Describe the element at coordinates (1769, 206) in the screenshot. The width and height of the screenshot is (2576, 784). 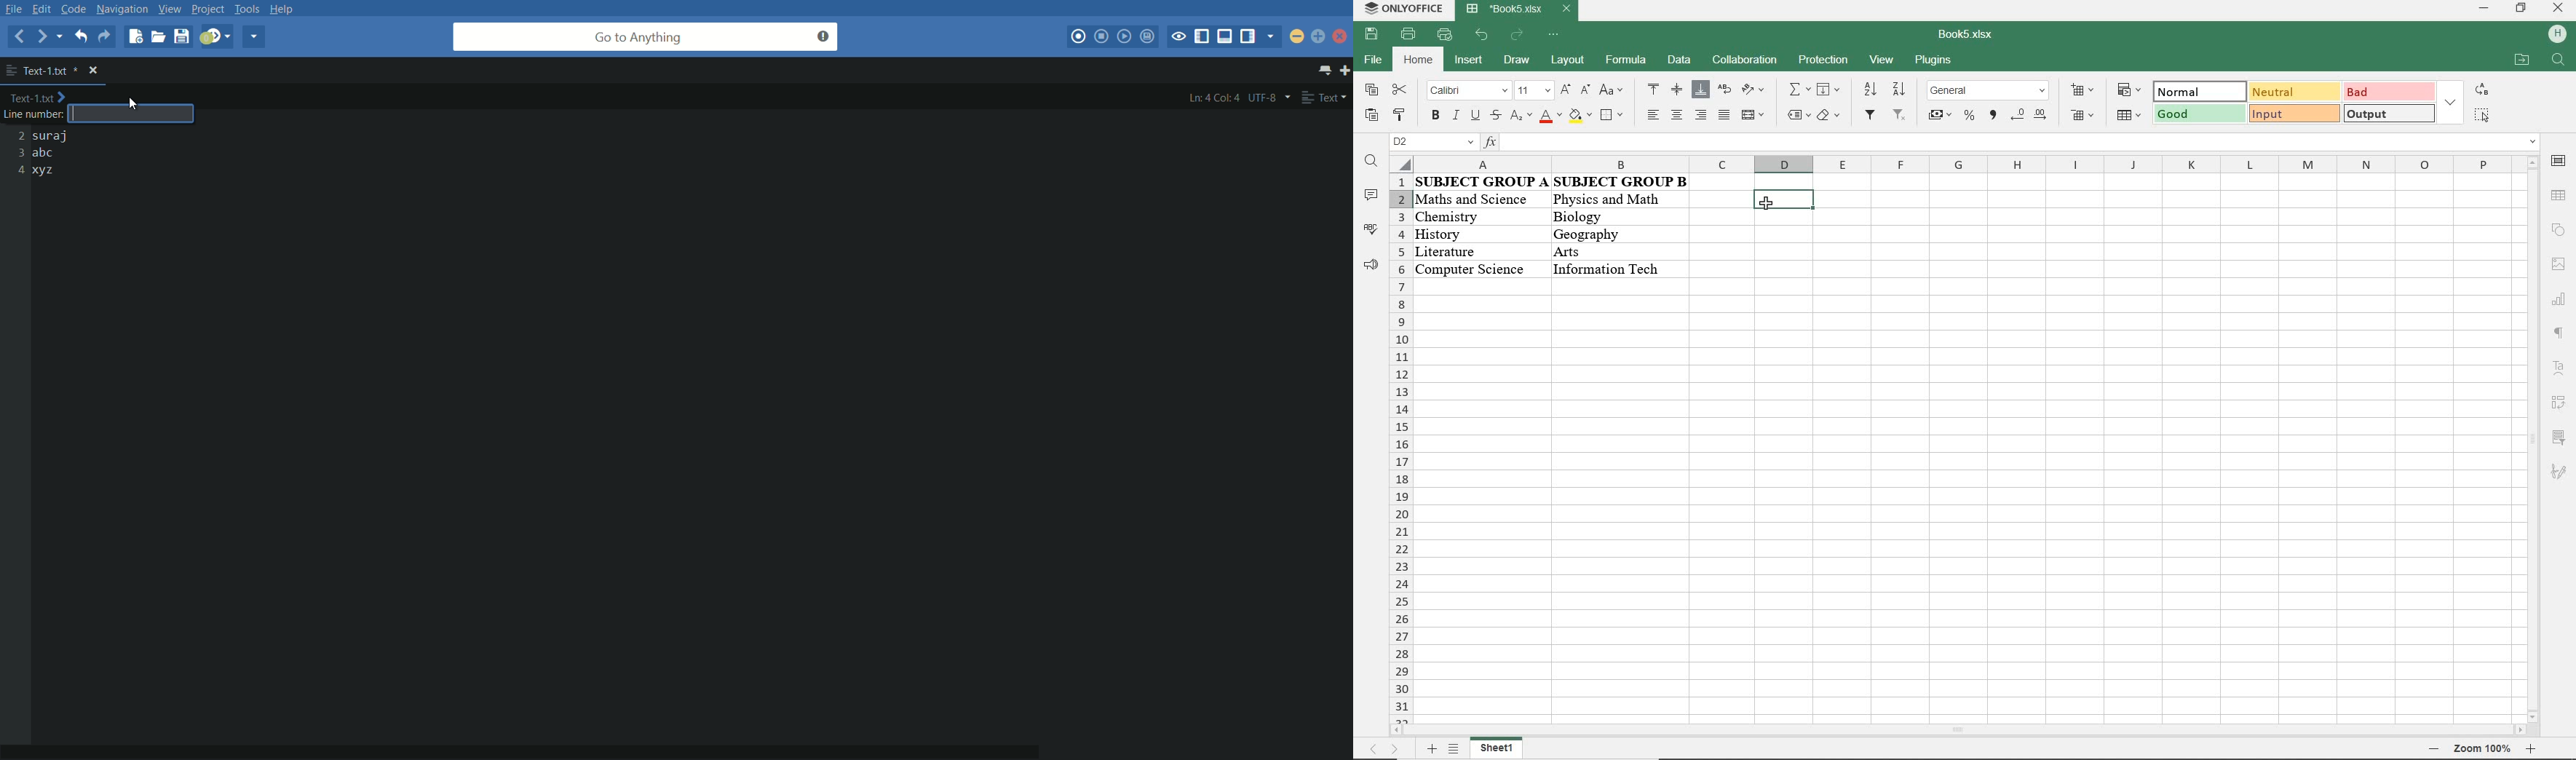
I see `cursor on box` at that location.